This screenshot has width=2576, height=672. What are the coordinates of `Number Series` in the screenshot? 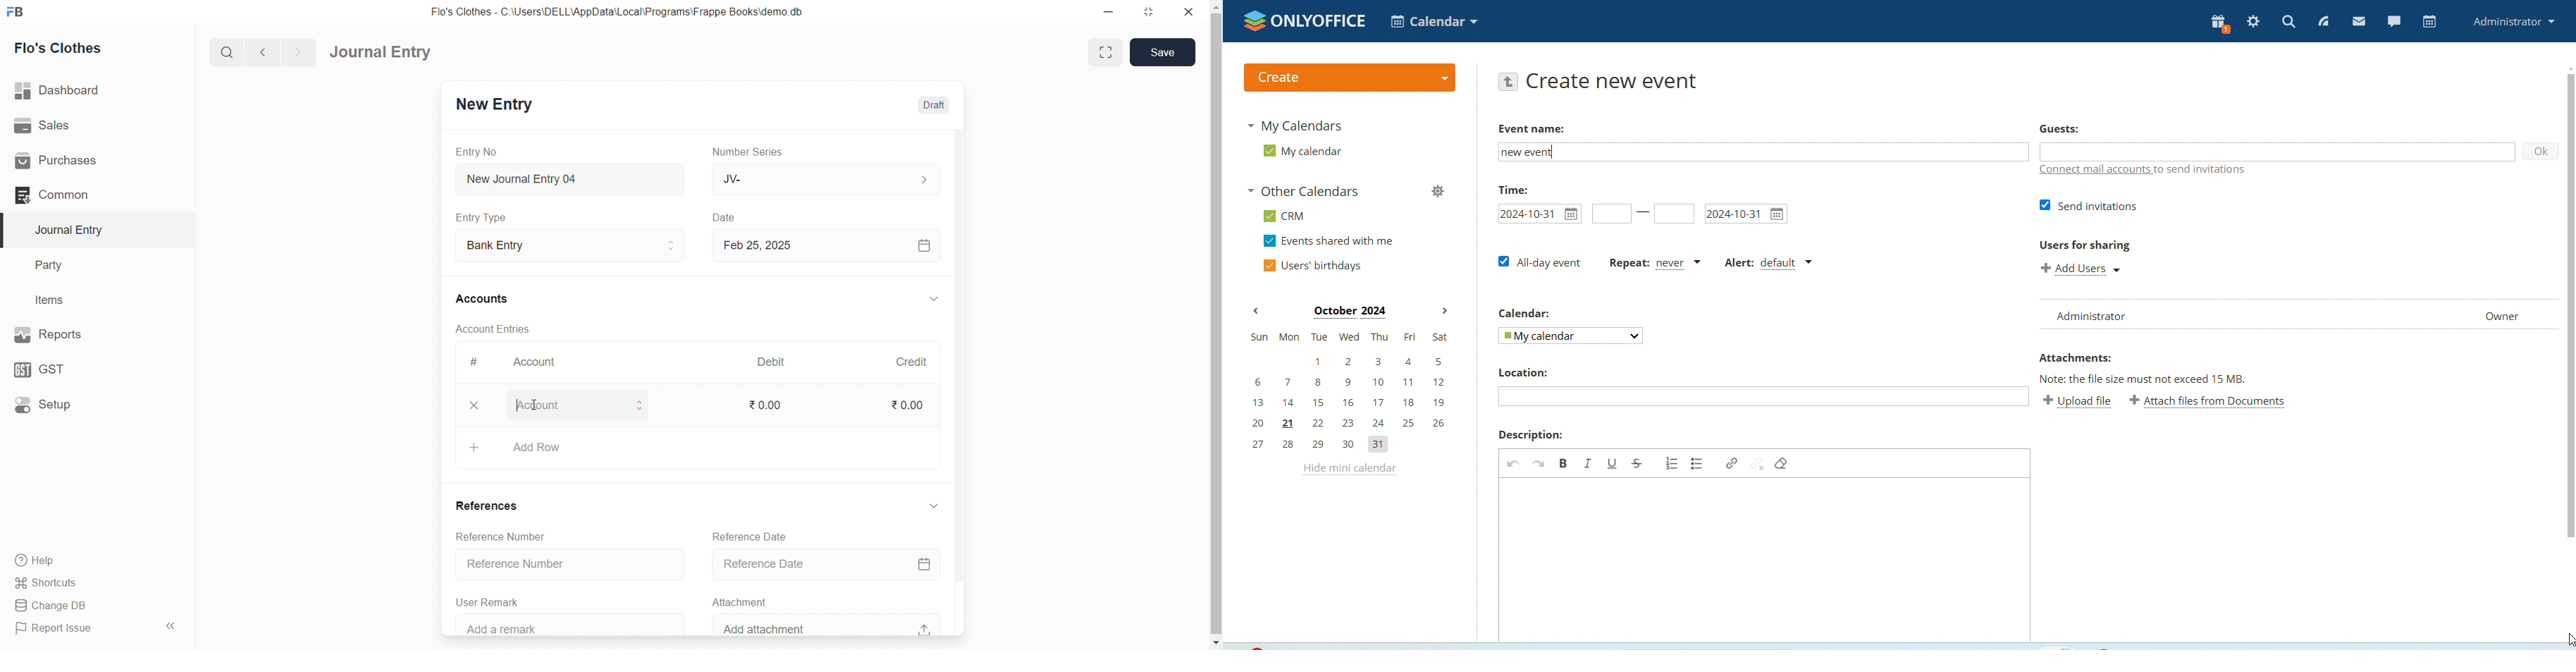 It's located at (757, 151).